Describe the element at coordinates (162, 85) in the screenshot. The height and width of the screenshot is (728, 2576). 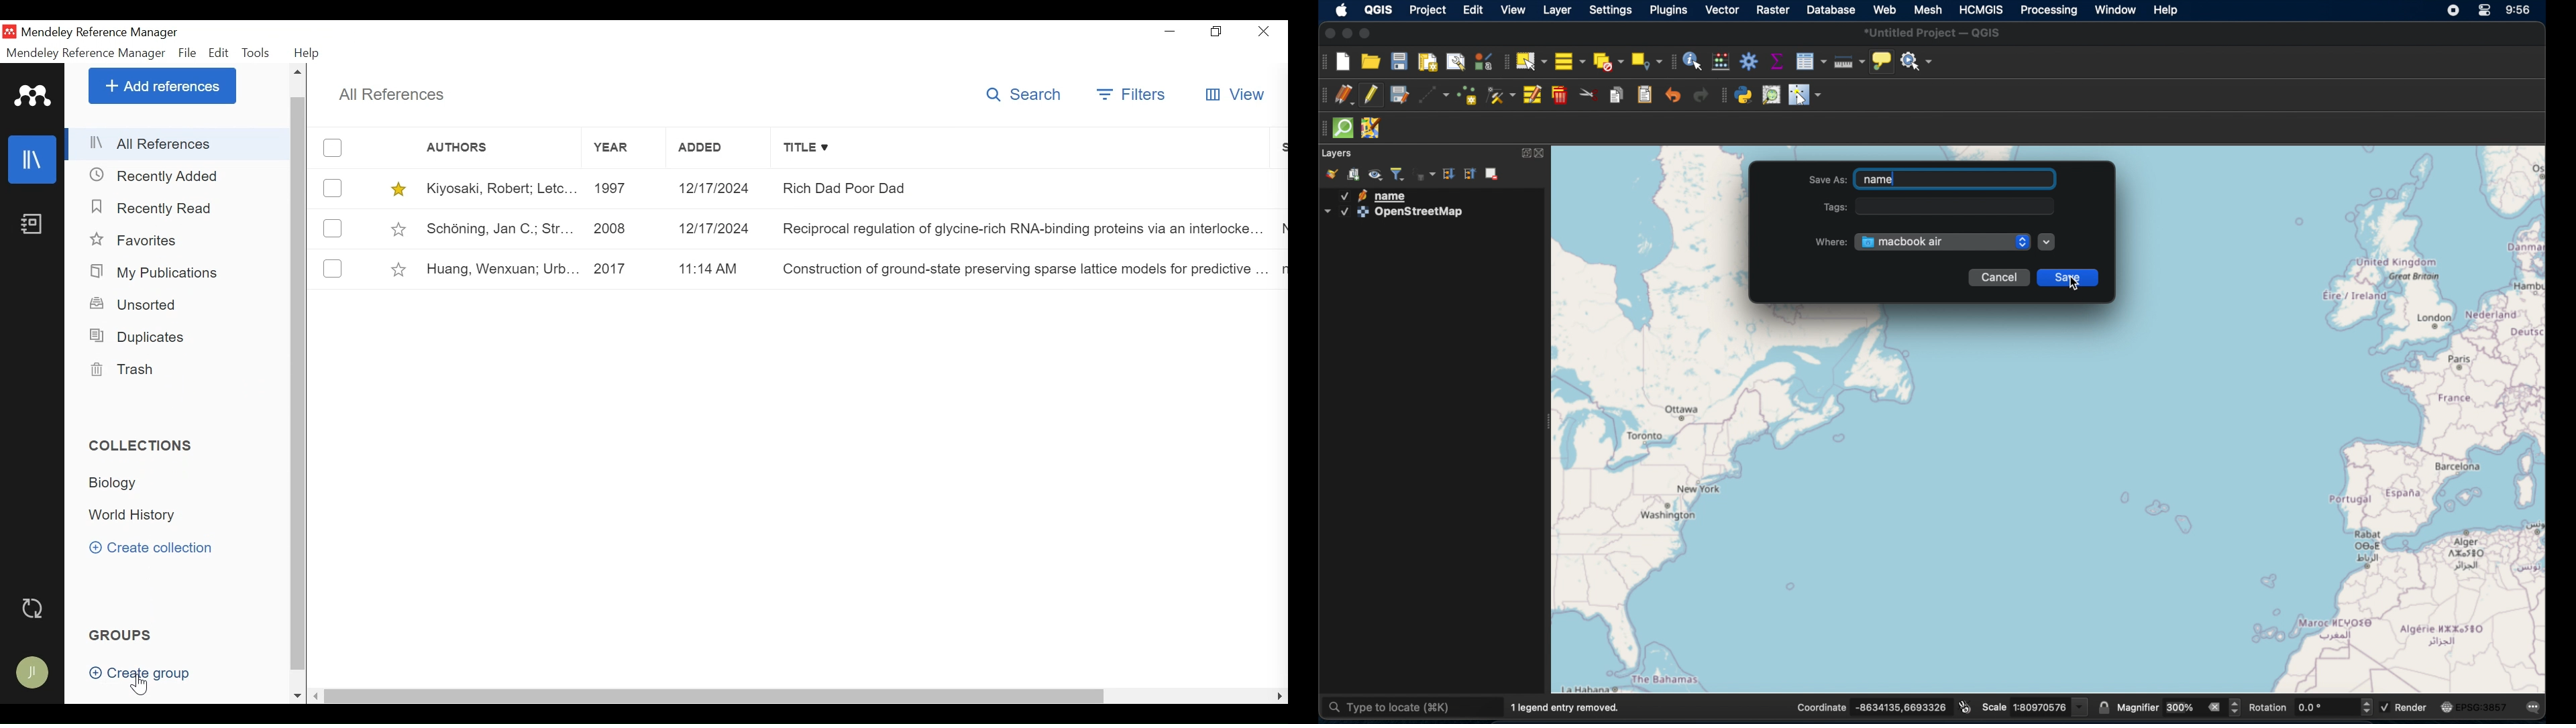
I see `Add References` at that location.